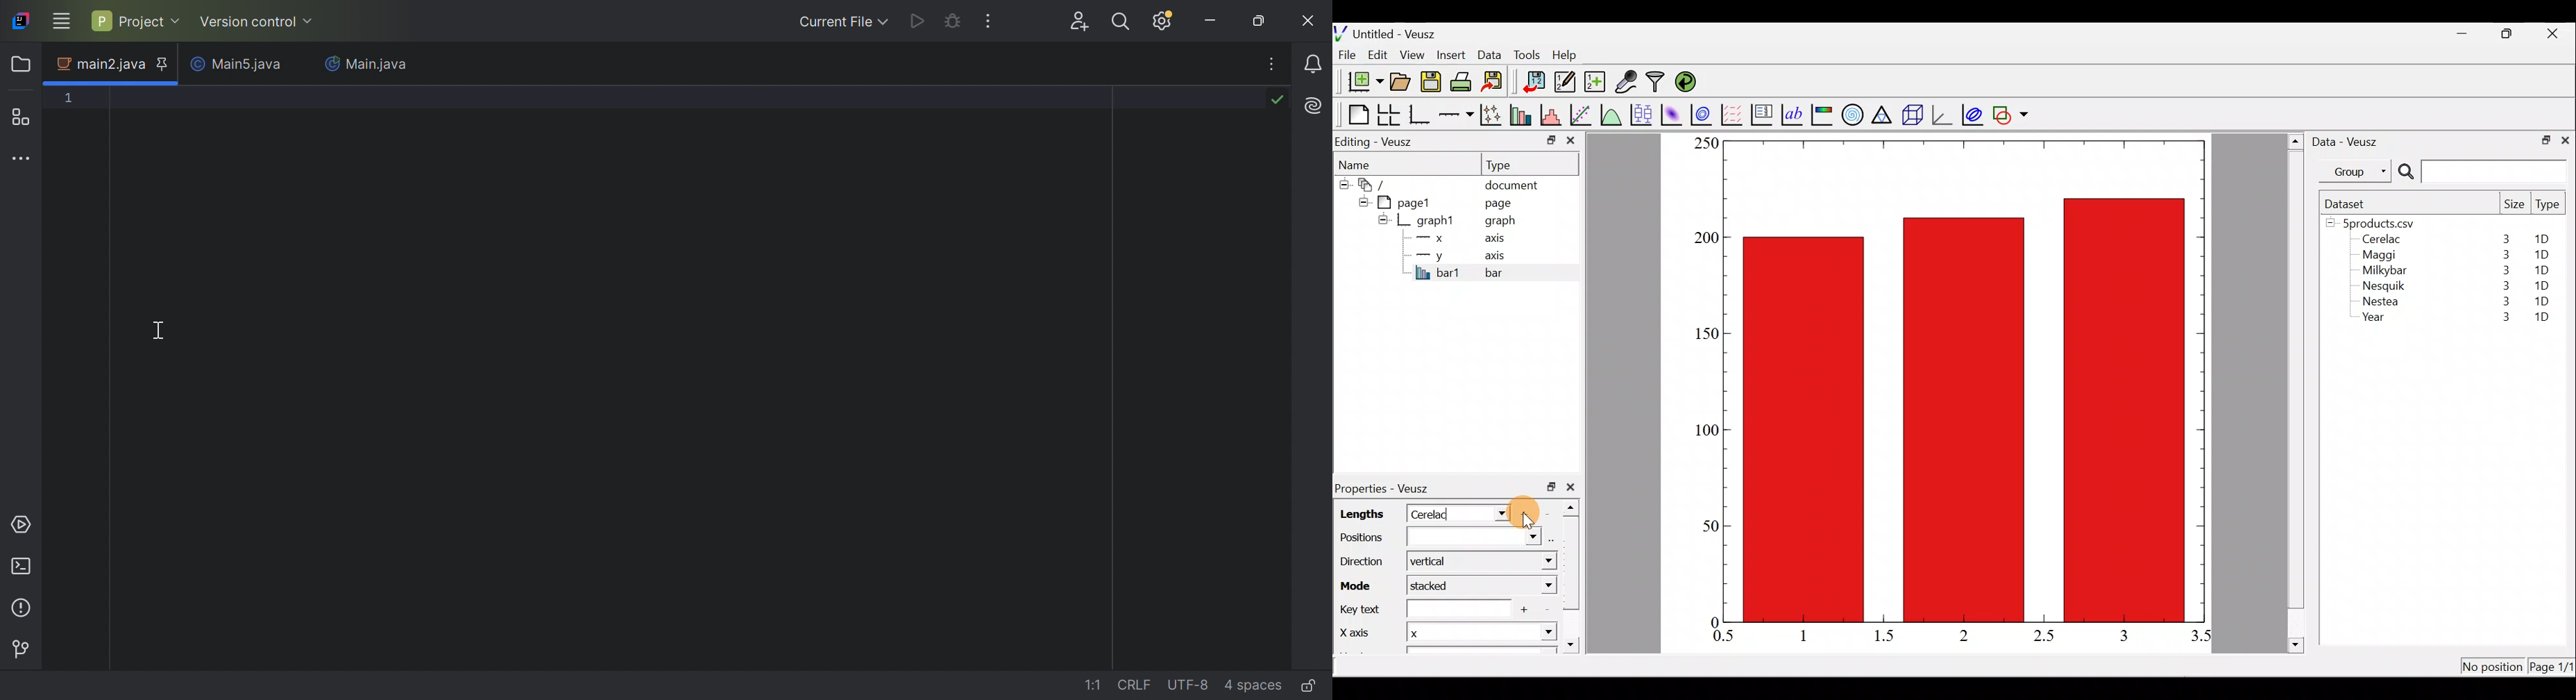 The image size is (2576, 700). I want to click on Arrange graphs in a grid, so click(1388, 115).